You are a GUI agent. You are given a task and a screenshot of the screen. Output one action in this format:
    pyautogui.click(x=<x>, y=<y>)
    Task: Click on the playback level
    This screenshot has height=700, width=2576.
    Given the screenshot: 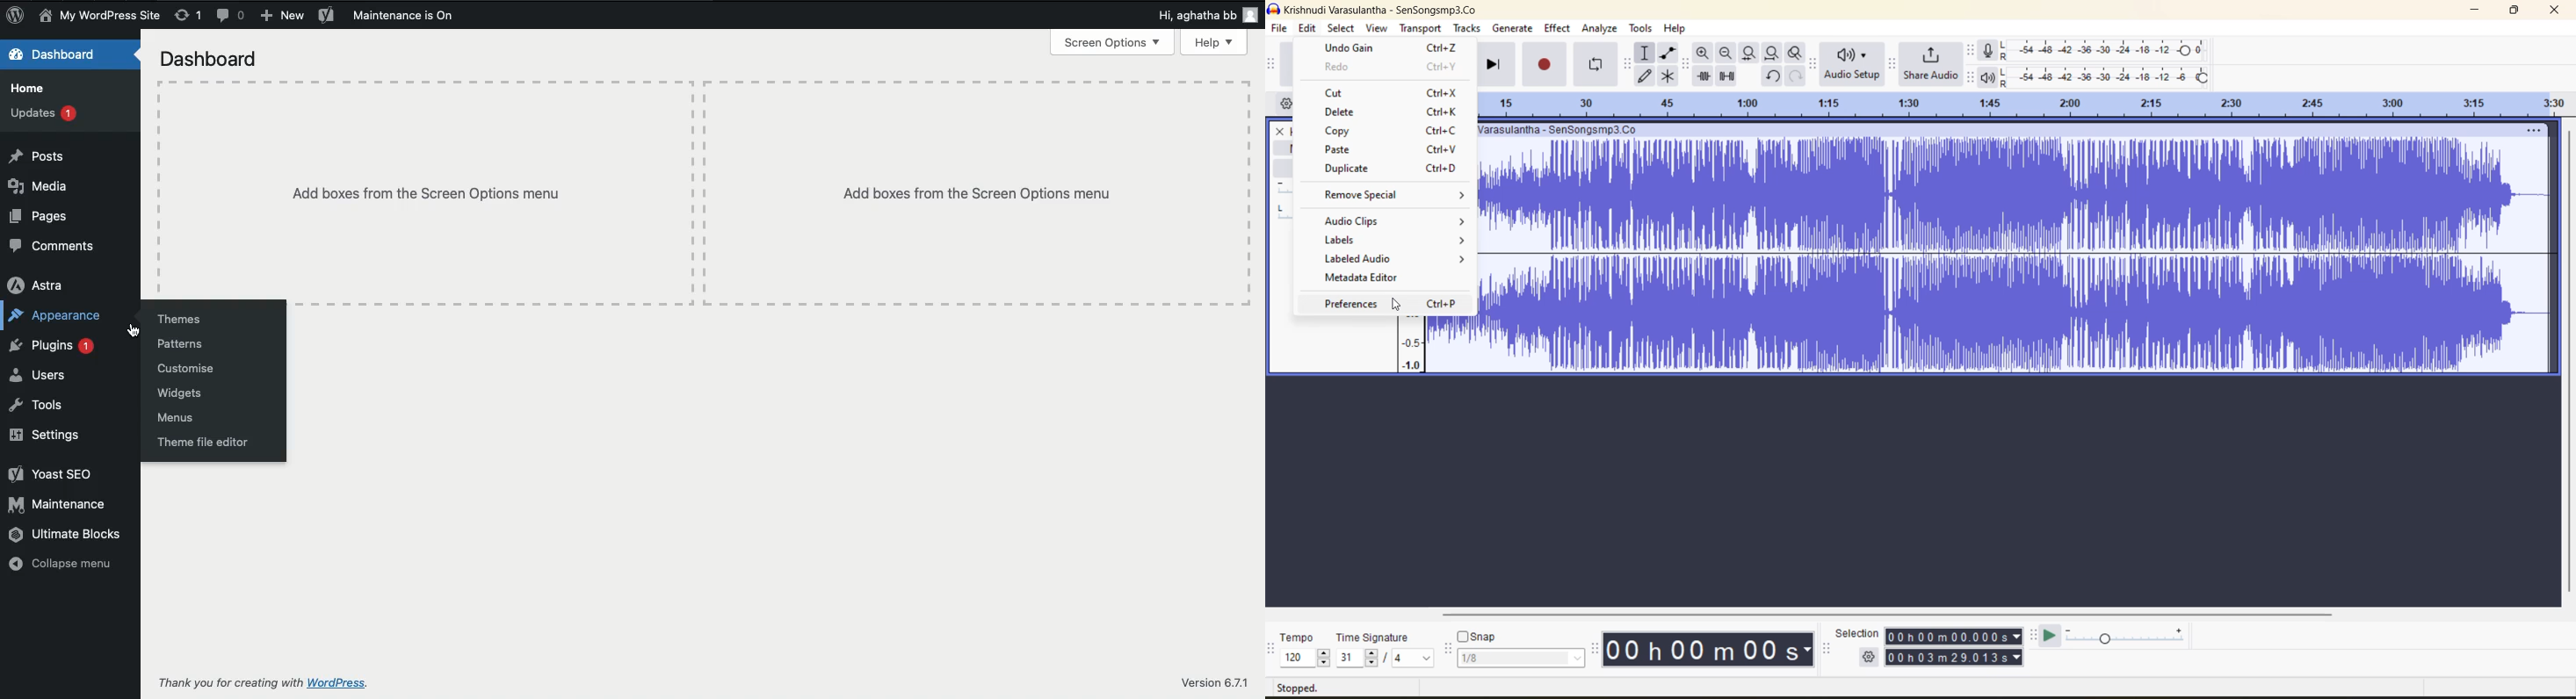 What is the action you would take?
    pyautogui.click(x=2109, y=76)
    